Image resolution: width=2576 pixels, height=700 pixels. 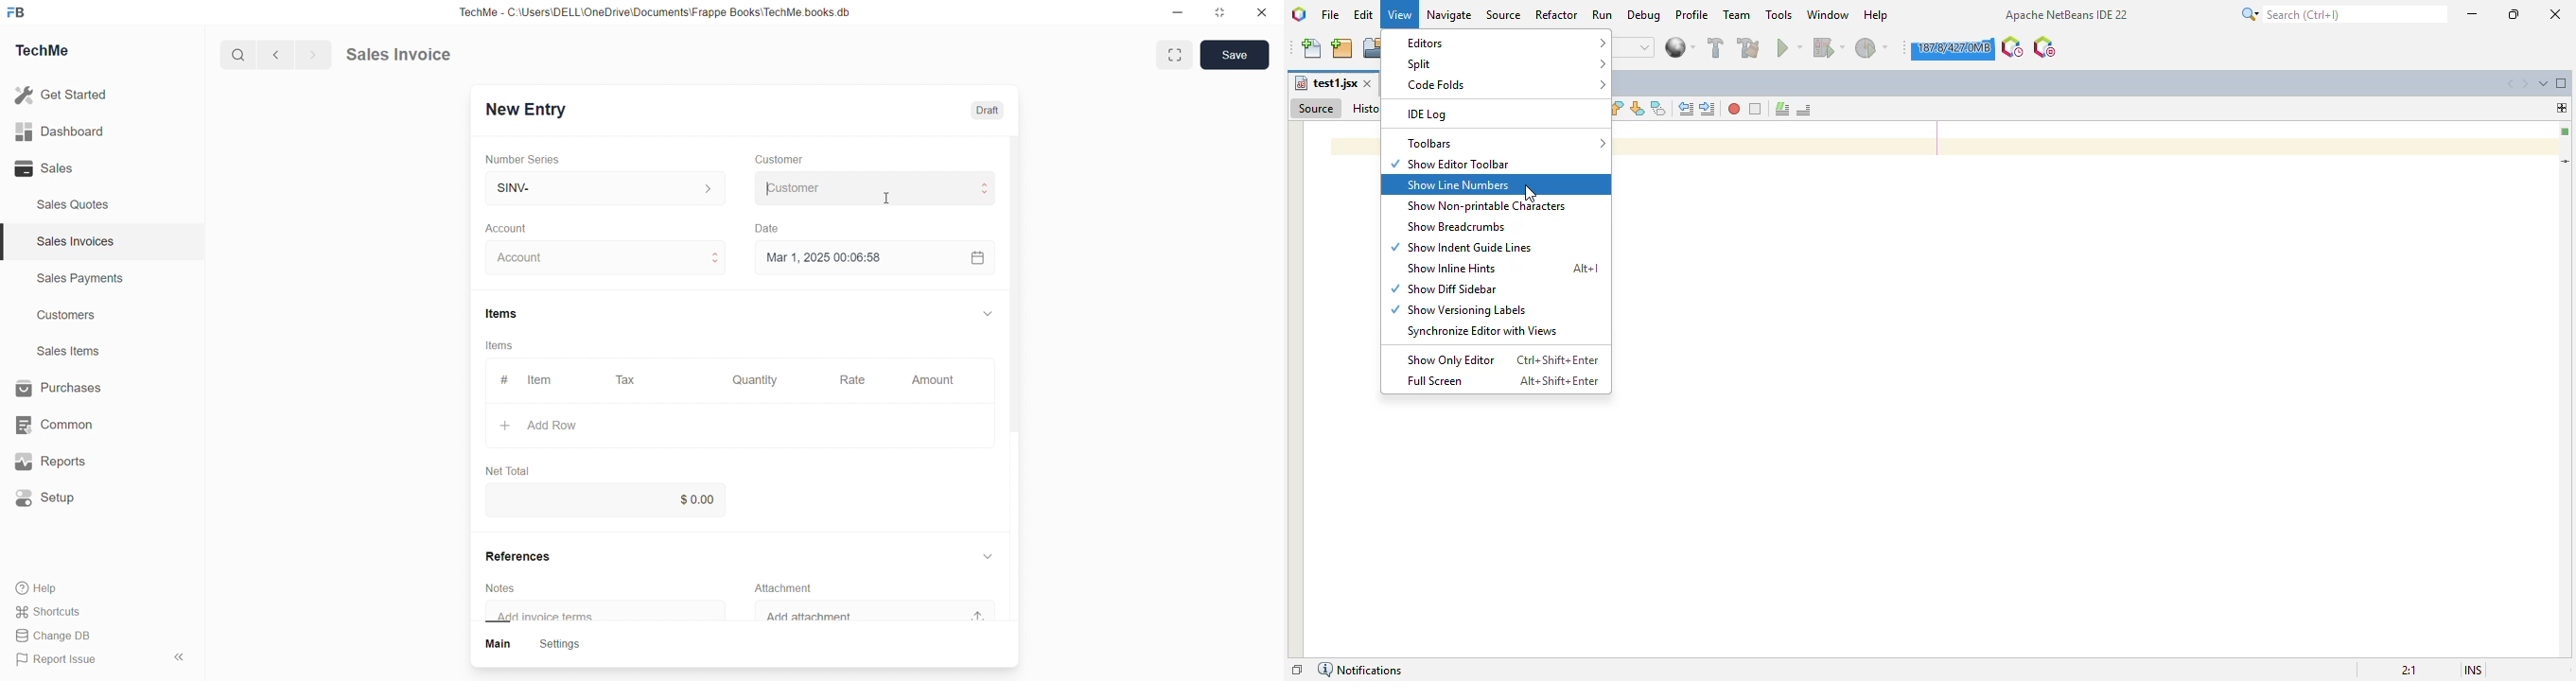 What do you see at coordinates (499, 645) in the screenshot?
I see `` at bounding box center [499, 645].